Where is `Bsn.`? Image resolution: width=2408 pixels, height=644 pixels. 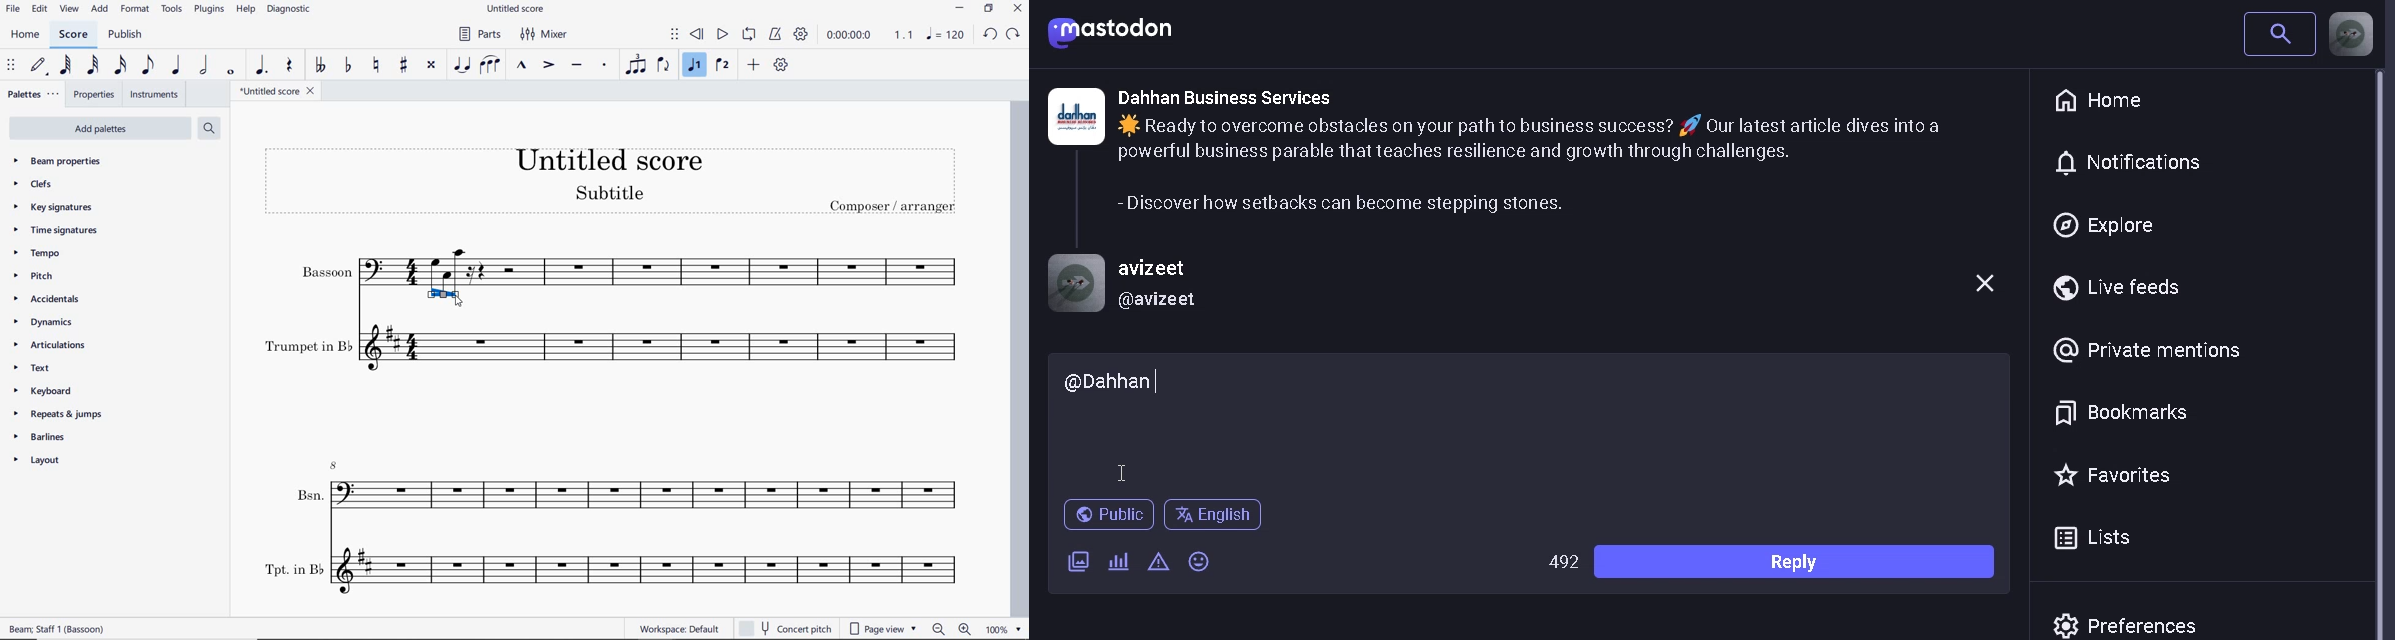
Bsn. is located at coordinates (626, 491).